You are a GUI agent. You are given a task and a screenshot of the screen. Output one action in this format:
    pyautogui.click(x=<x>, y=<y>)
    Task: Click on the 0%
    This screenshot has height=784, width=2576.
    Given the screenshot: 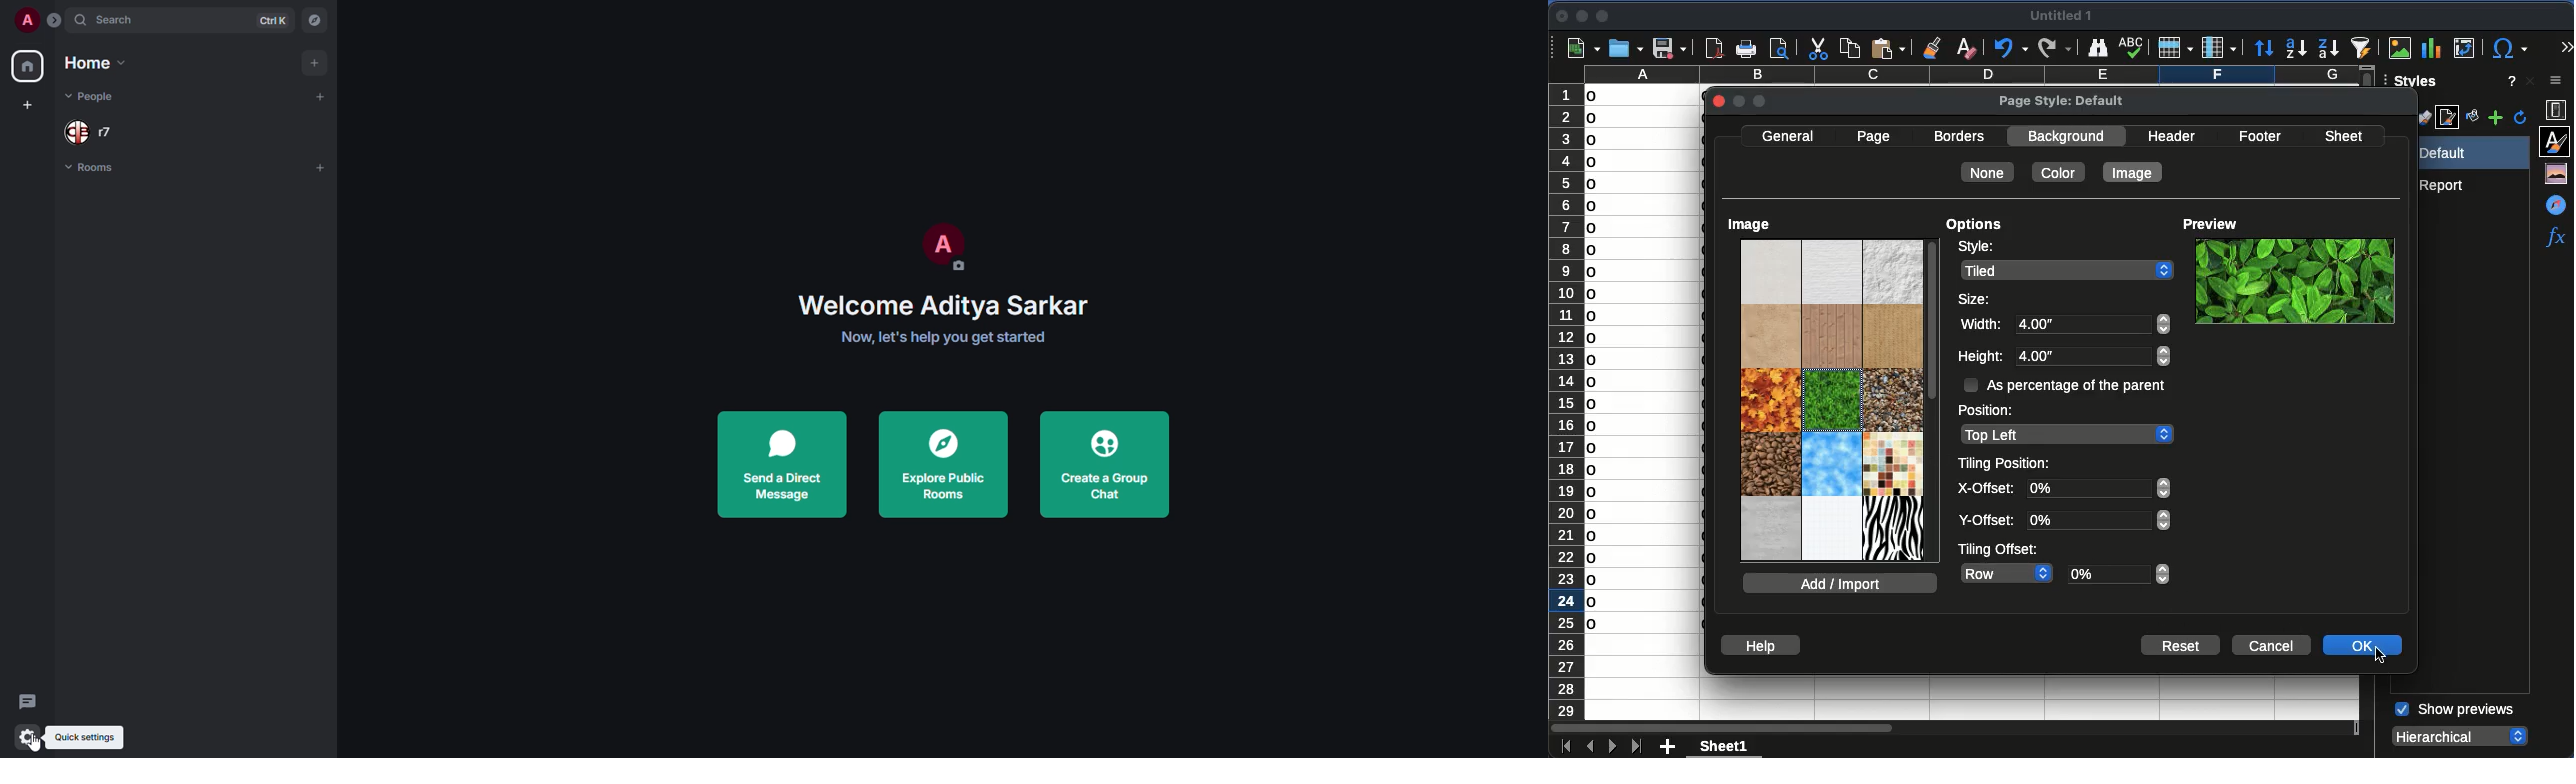 What is the action you would take?
    pyautogui.click(x=2119, y=574)
    